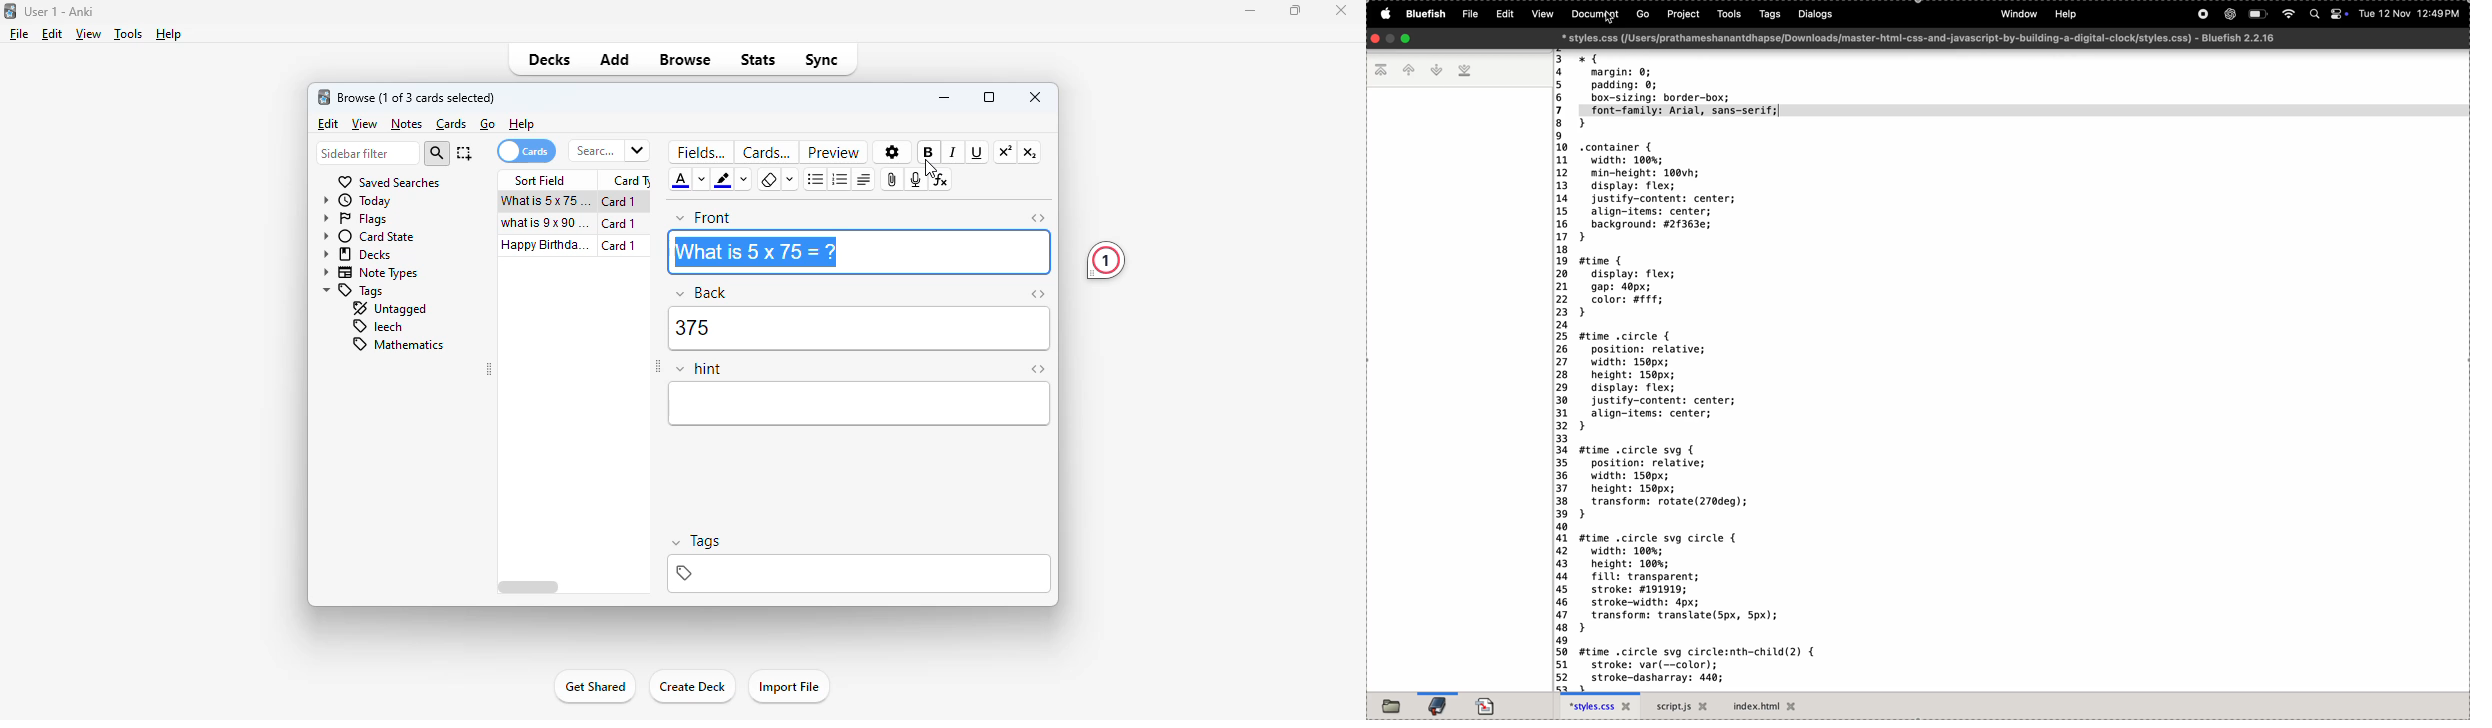 Image resolution: width=2492 pixels, height=728 pixels. I want to click on front, so click(703, 218).